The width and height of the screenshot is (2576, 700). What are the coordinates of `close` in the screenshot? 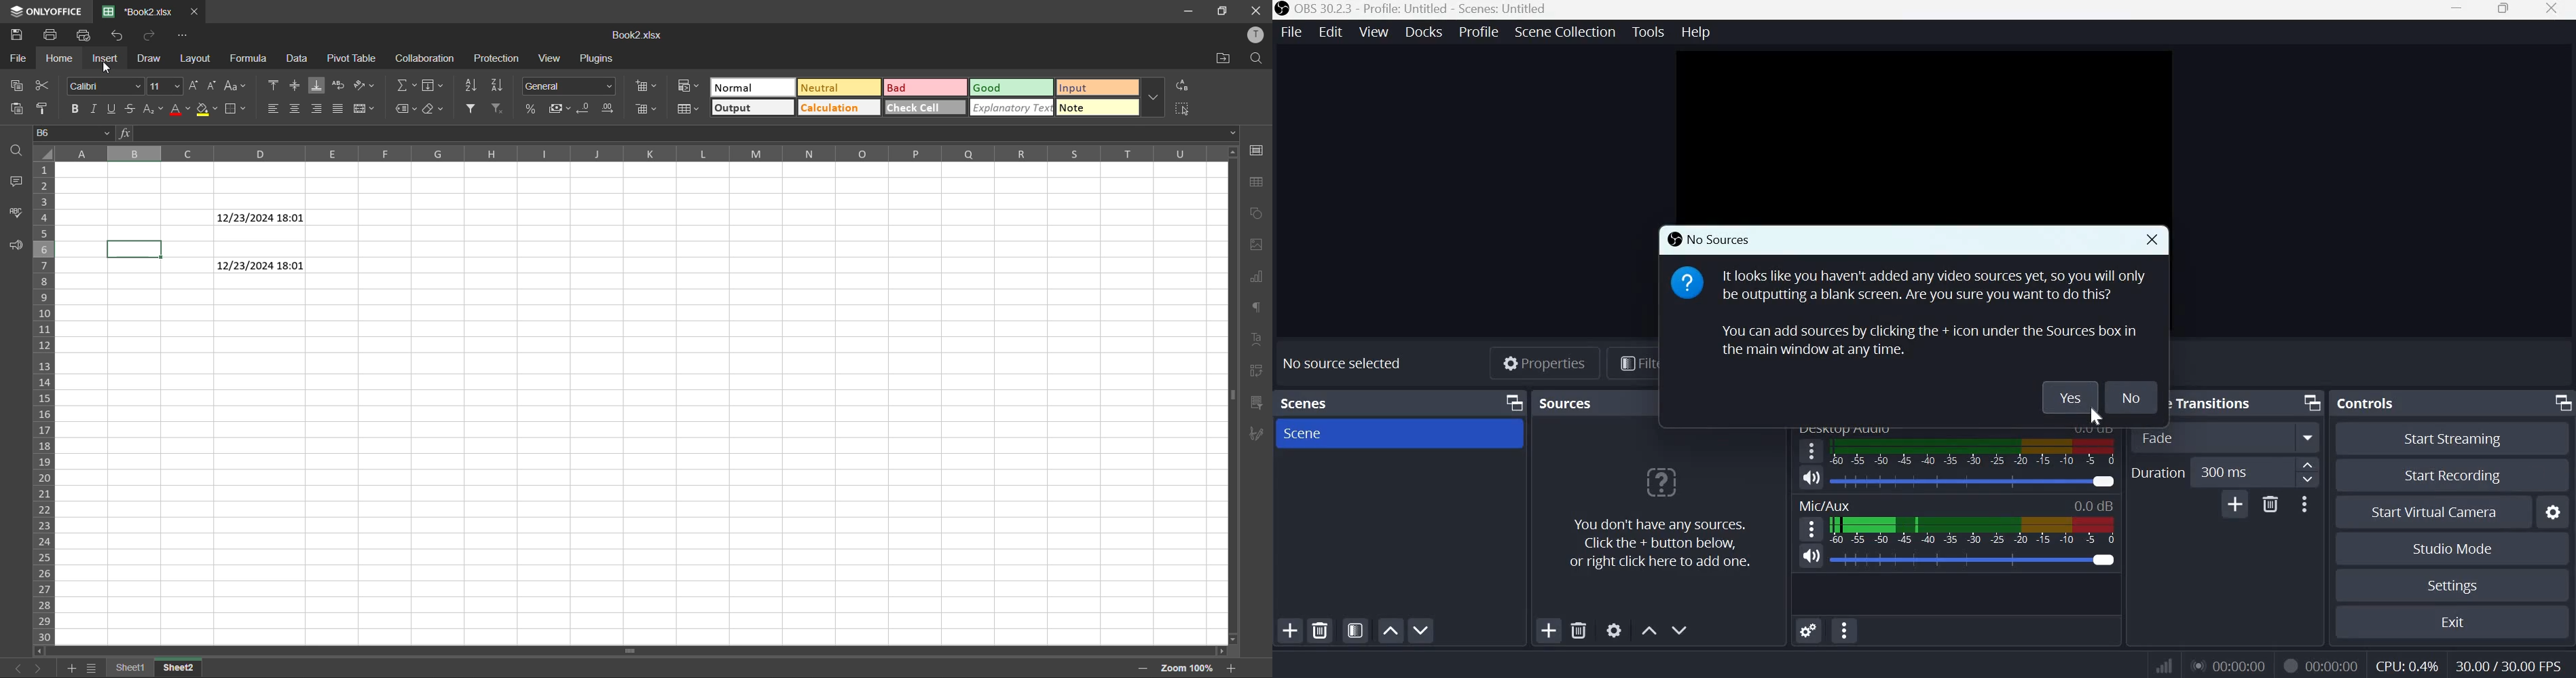 It's located at (2152, 242).